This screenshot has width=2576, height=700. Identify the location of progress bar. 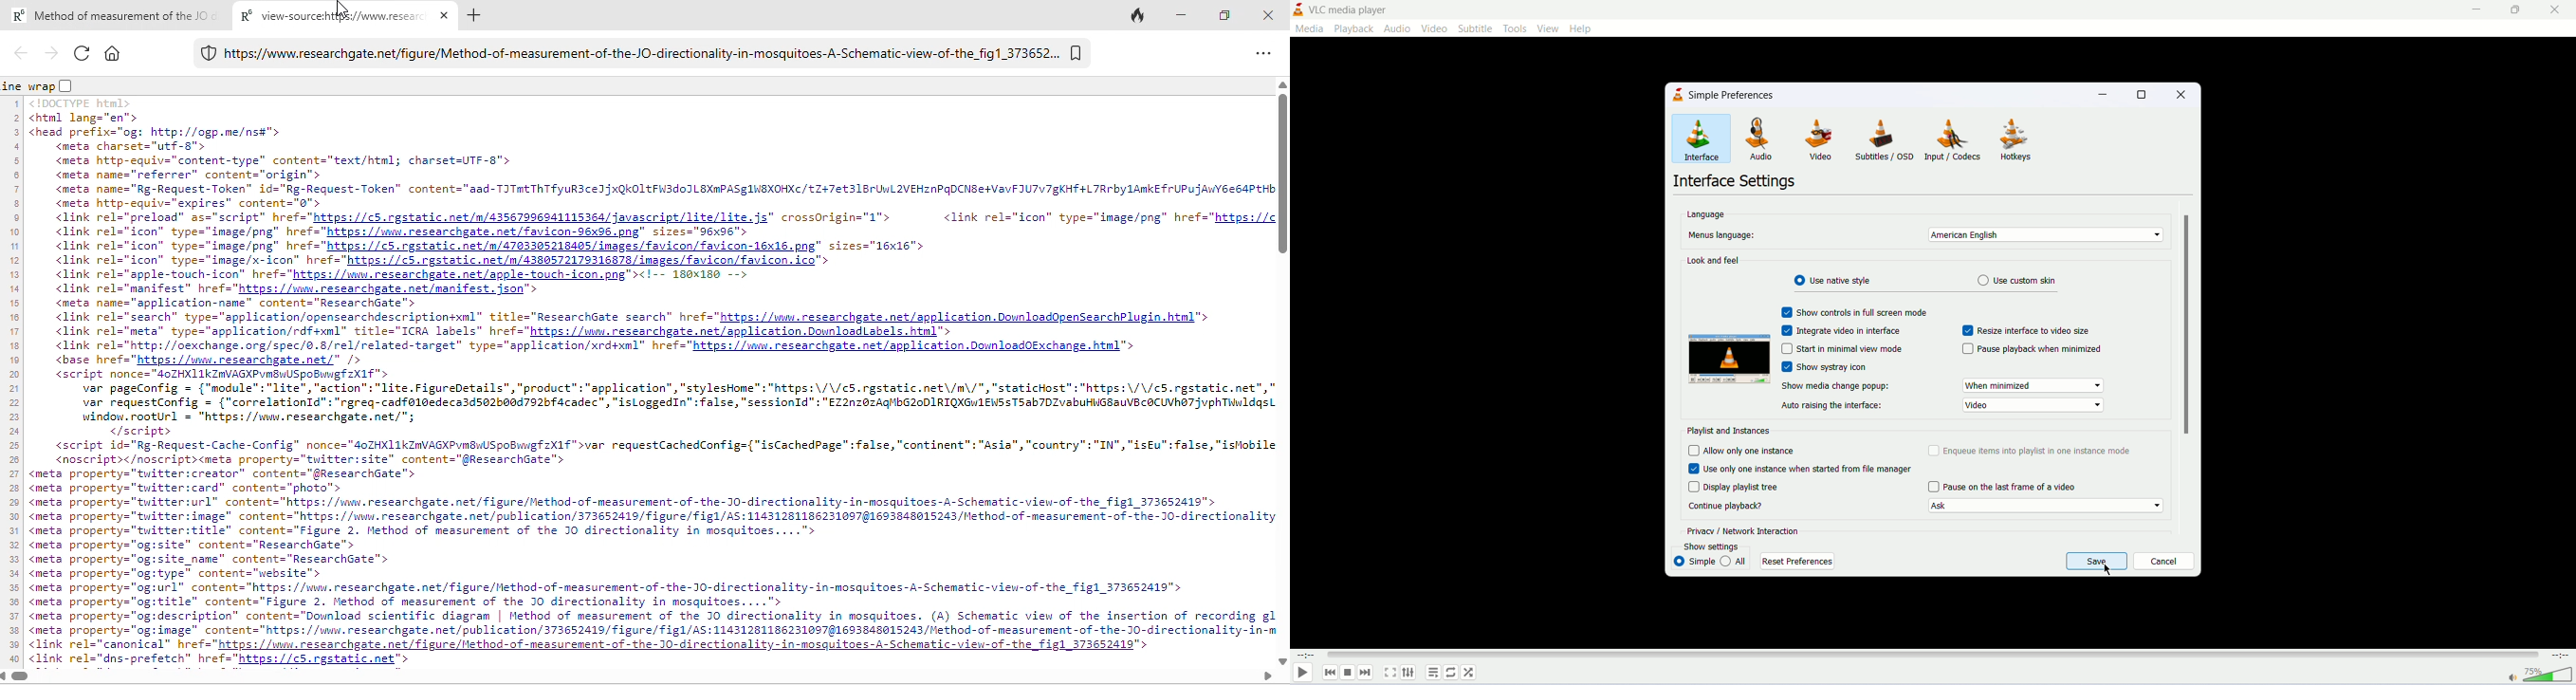
(1933, 655).